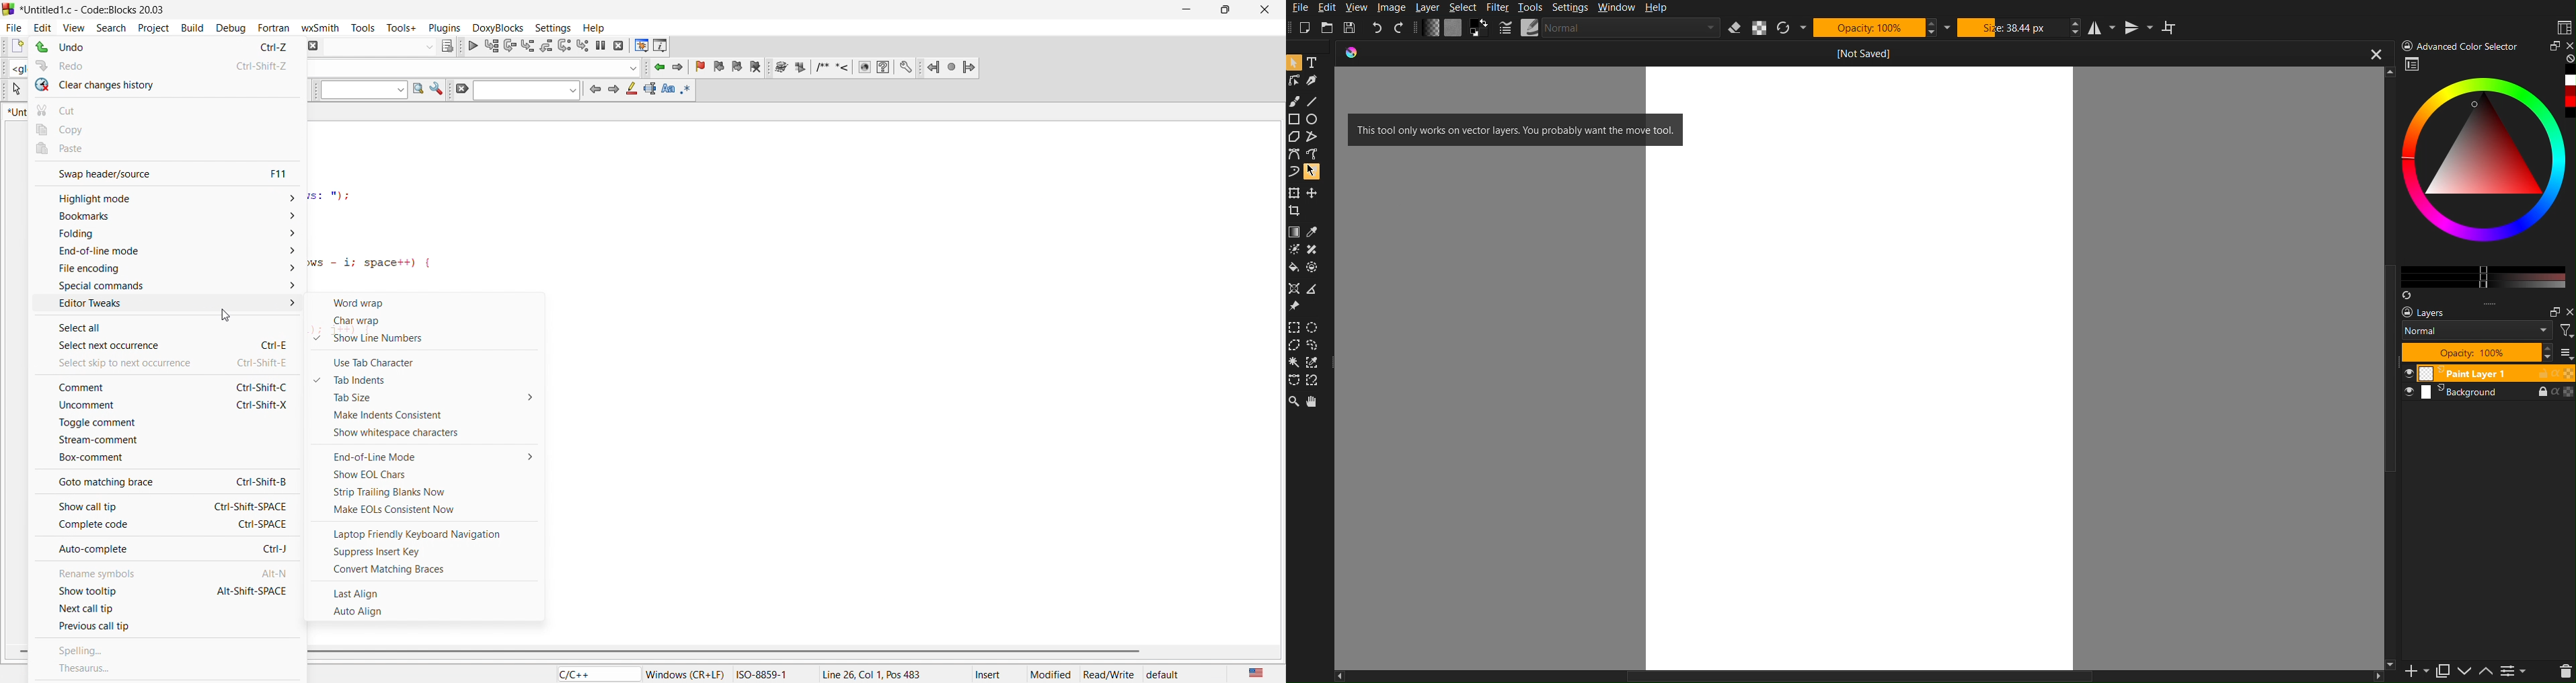  Describe the element at coordinates (431, 417) in the screenshot. I see `make indents consistent` at that location.